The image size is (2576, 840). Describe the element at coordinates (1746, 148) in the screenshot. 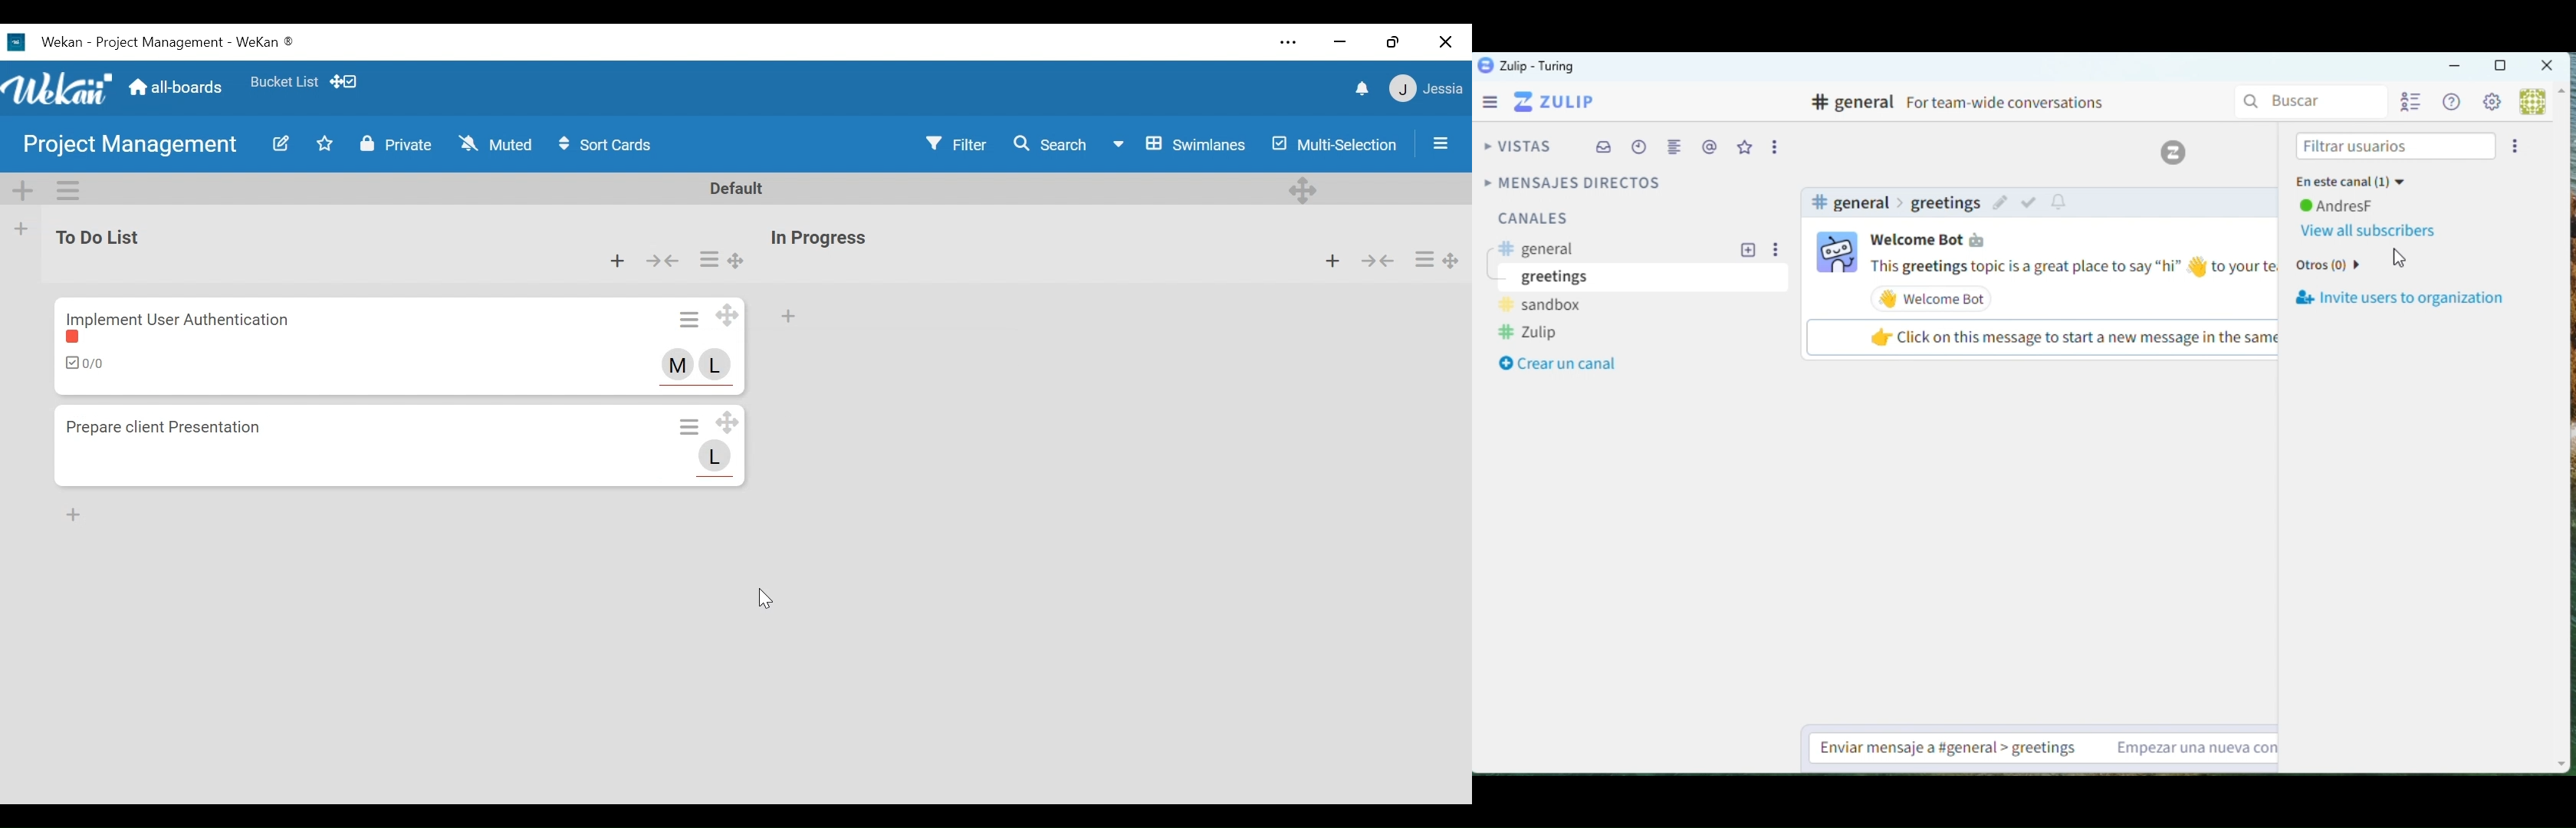

I see `Favourites` at that location.